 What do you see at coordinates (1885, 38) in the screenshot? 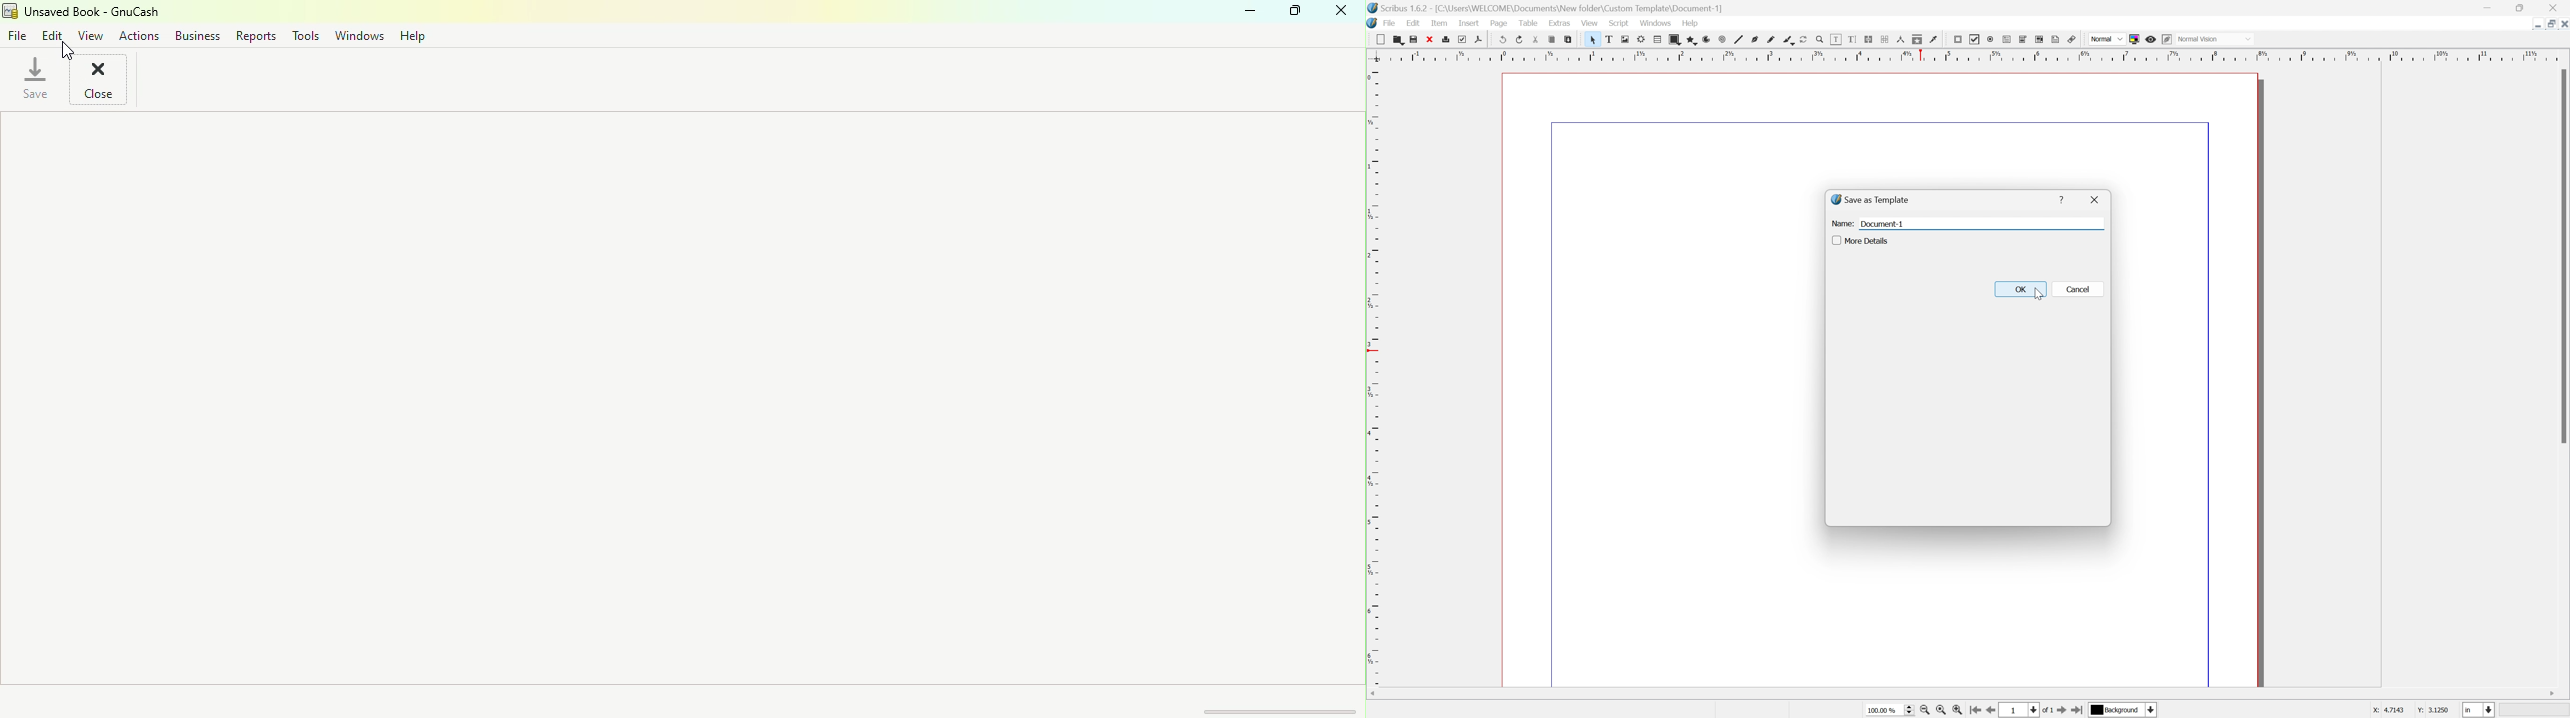
I see `Unlink text frames` at bounding box center [1885, 38].